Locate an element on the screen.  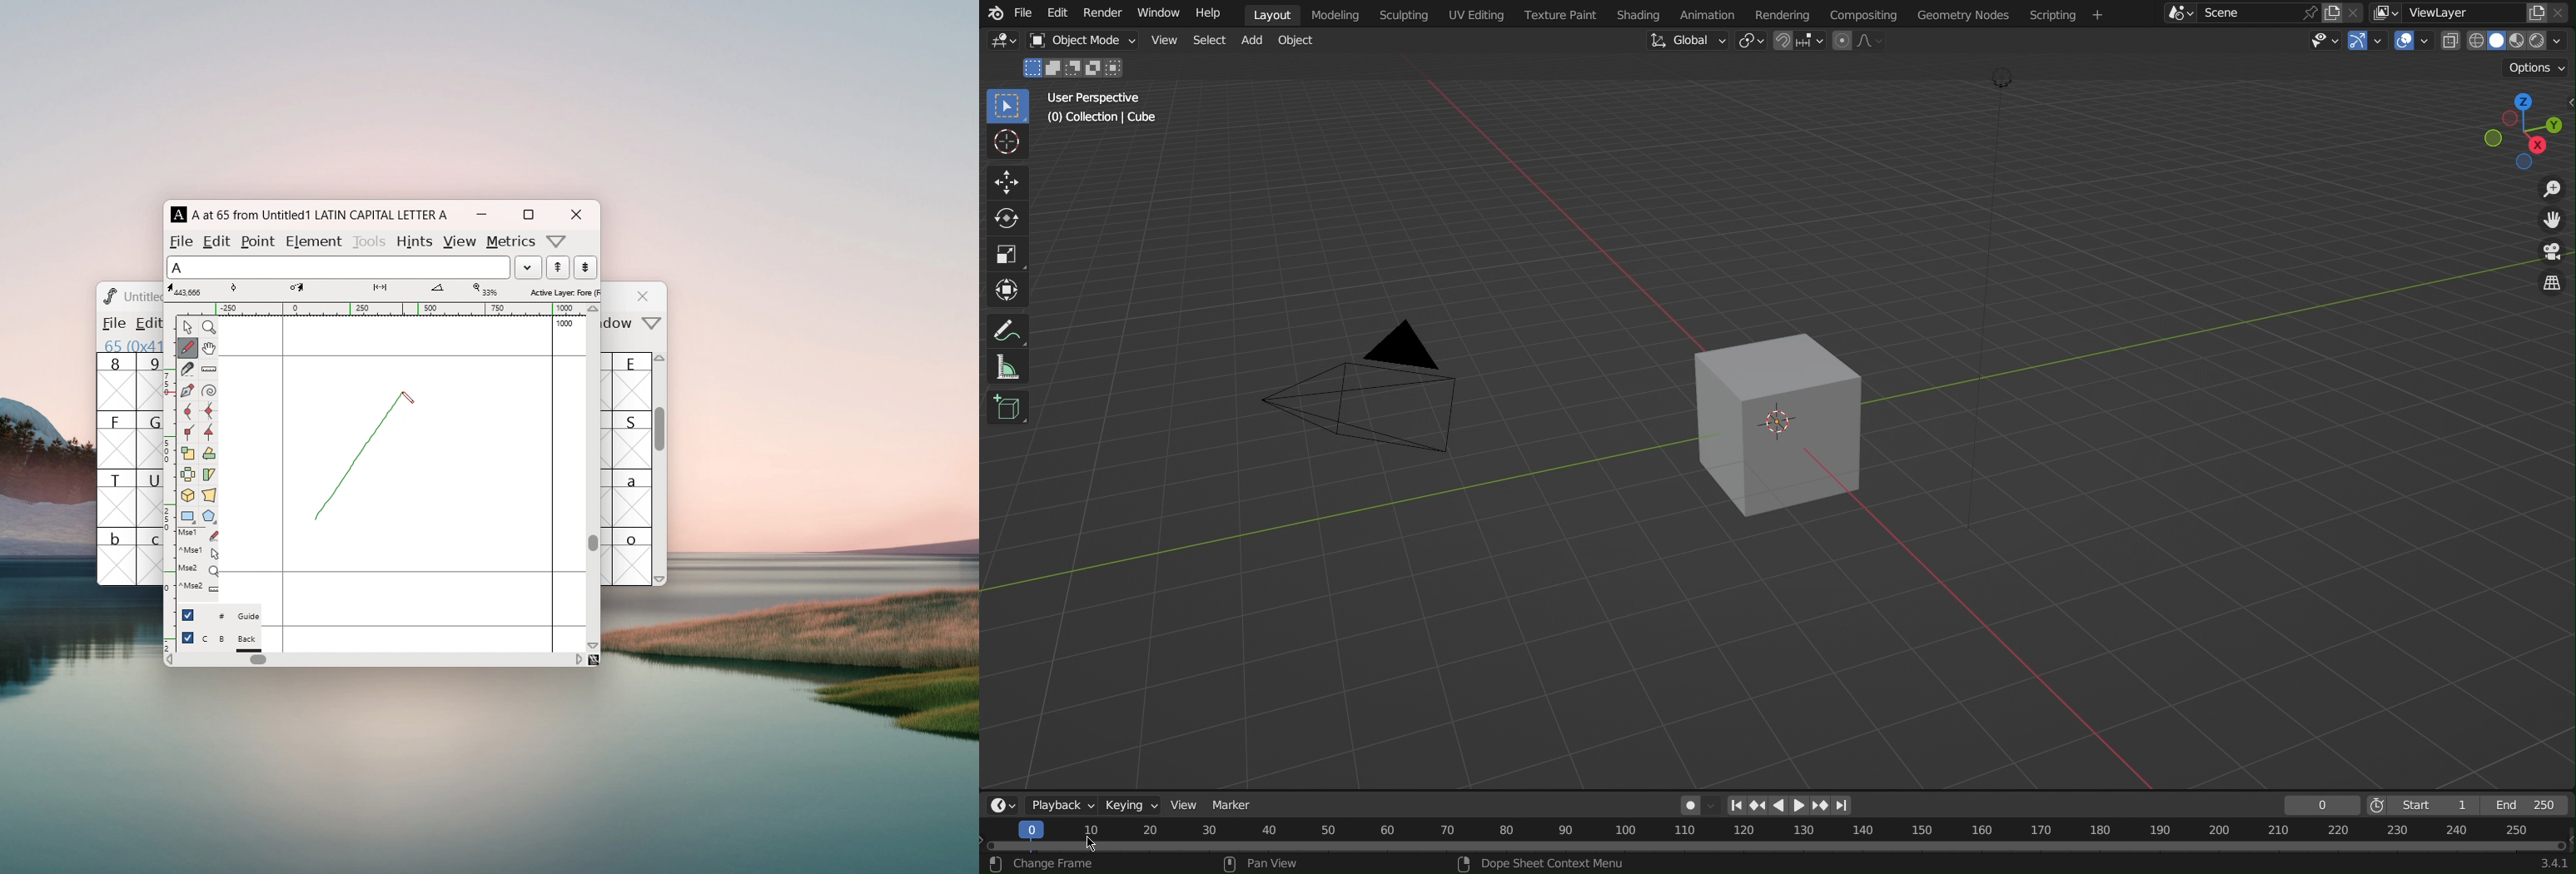
Viewport is located at coordinates (2528, 131).